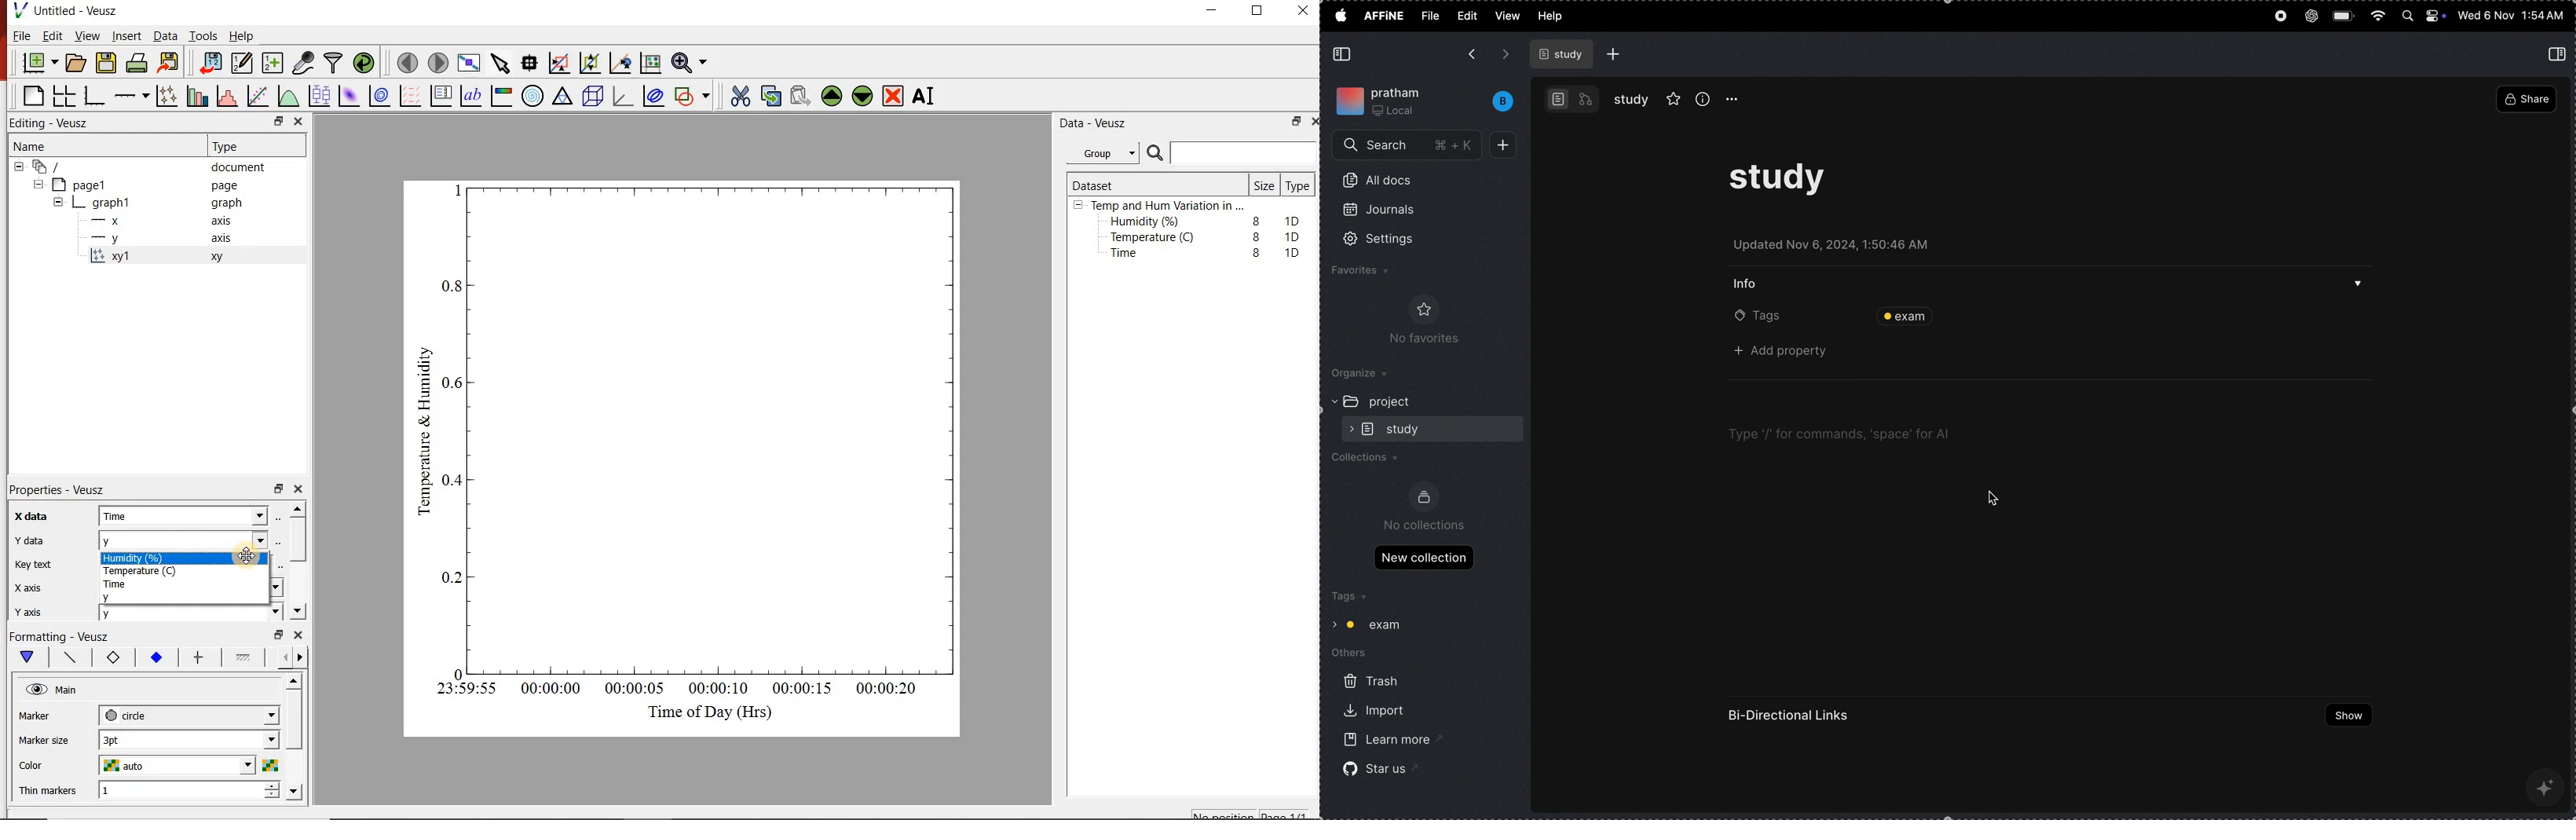  I want to click on Color dropdown, so click(224, 766).